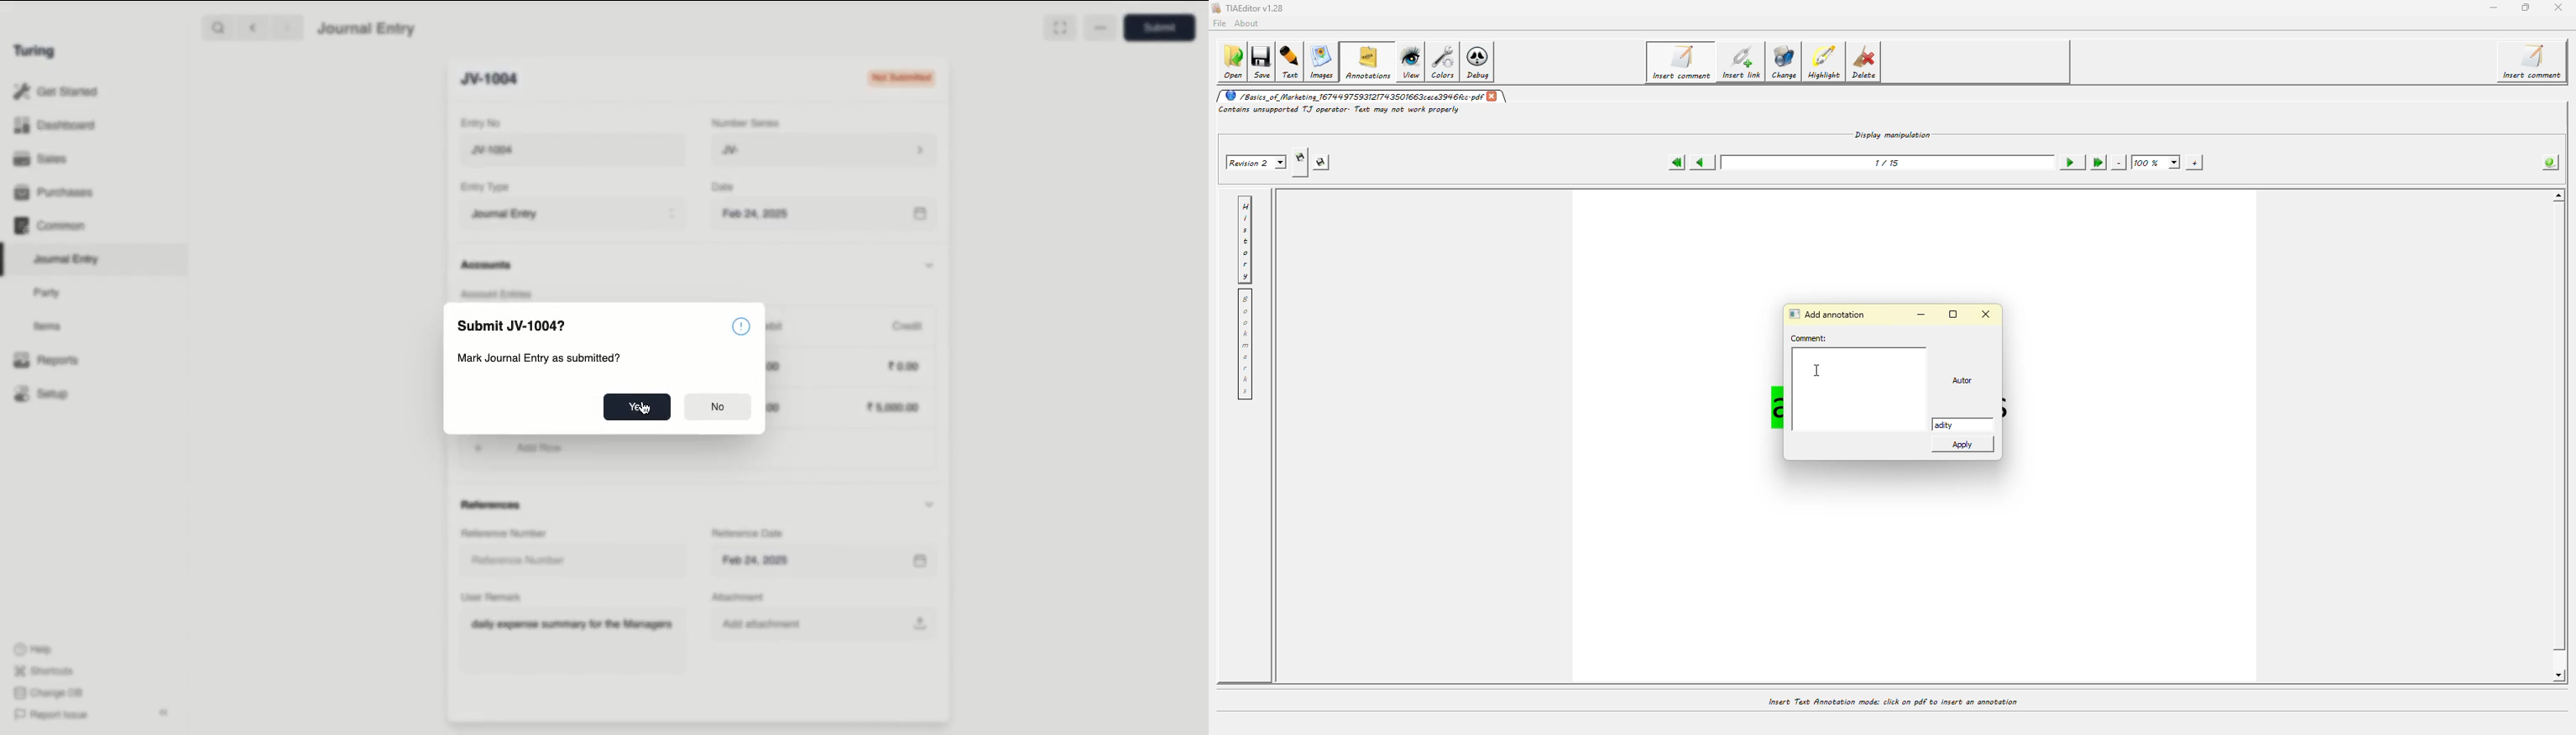  What do you see at coordinates (253, 27) in the screenshot?
I see `Backward` at bounding box center [253, 27].